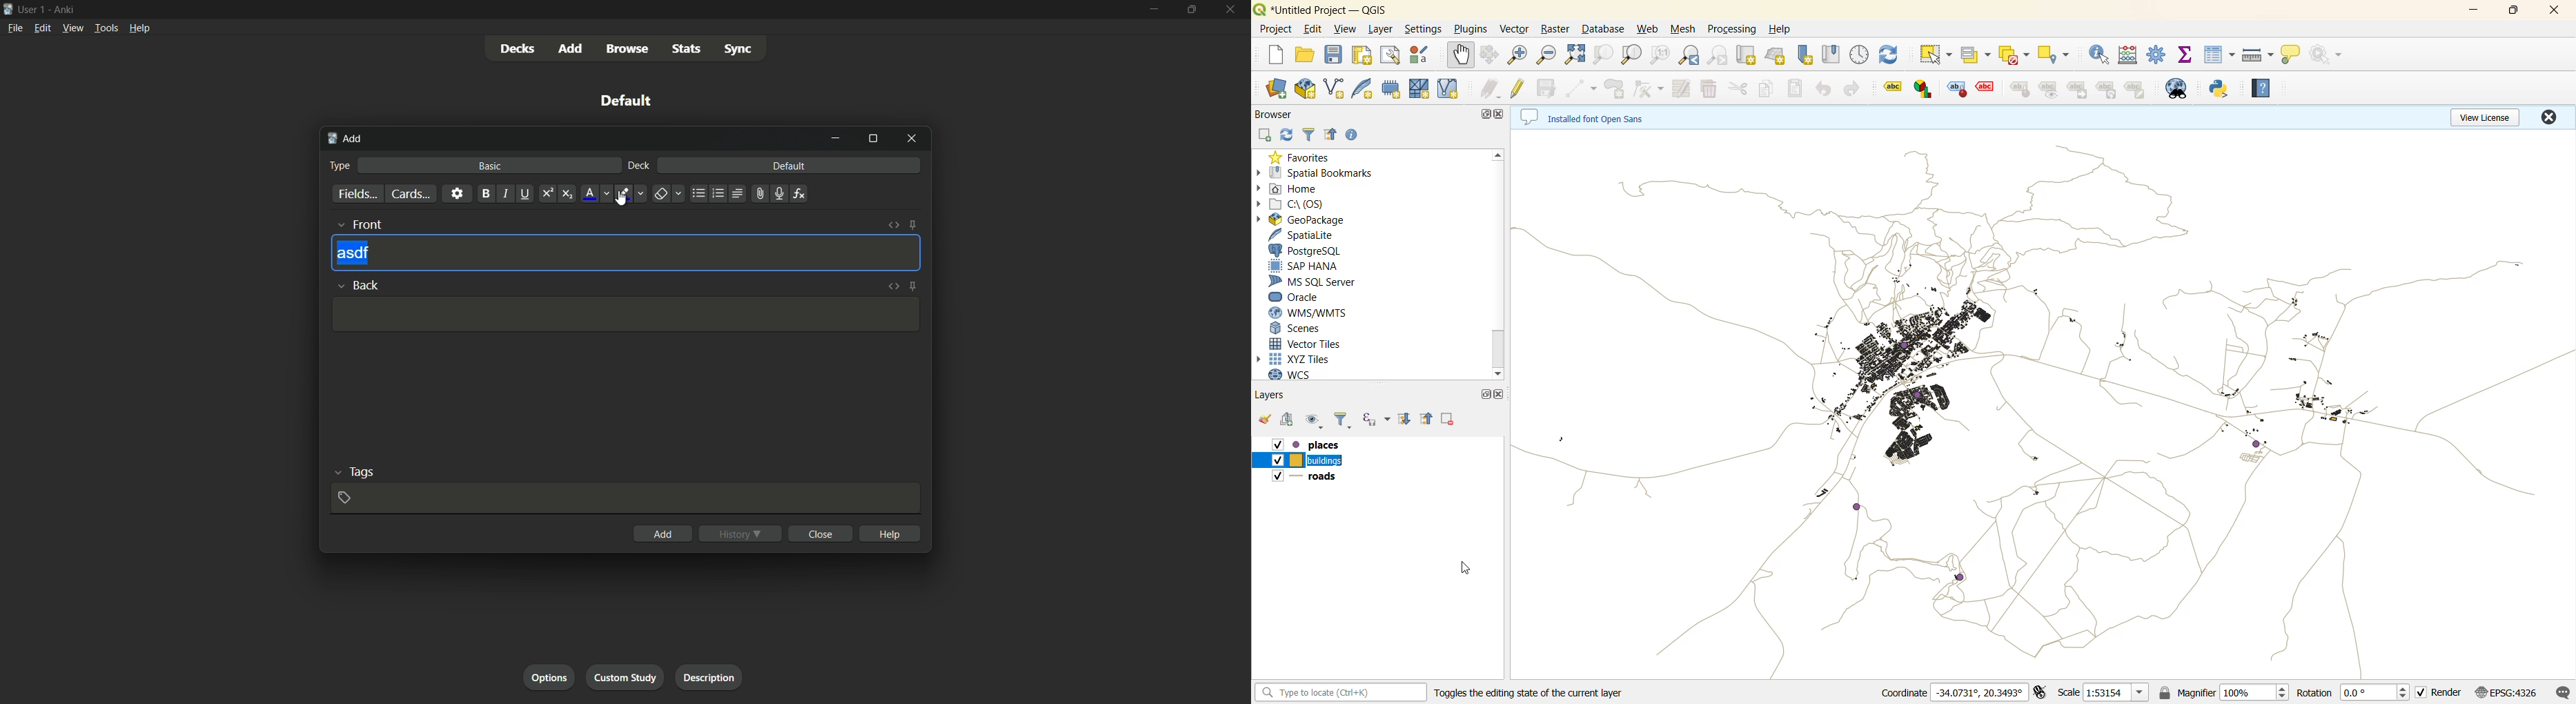 This screenshot has height=728, width=2576. What do you see at coordinates (912, 139) in the screenshot?
I see `close ` at bounding box center [912, 139].